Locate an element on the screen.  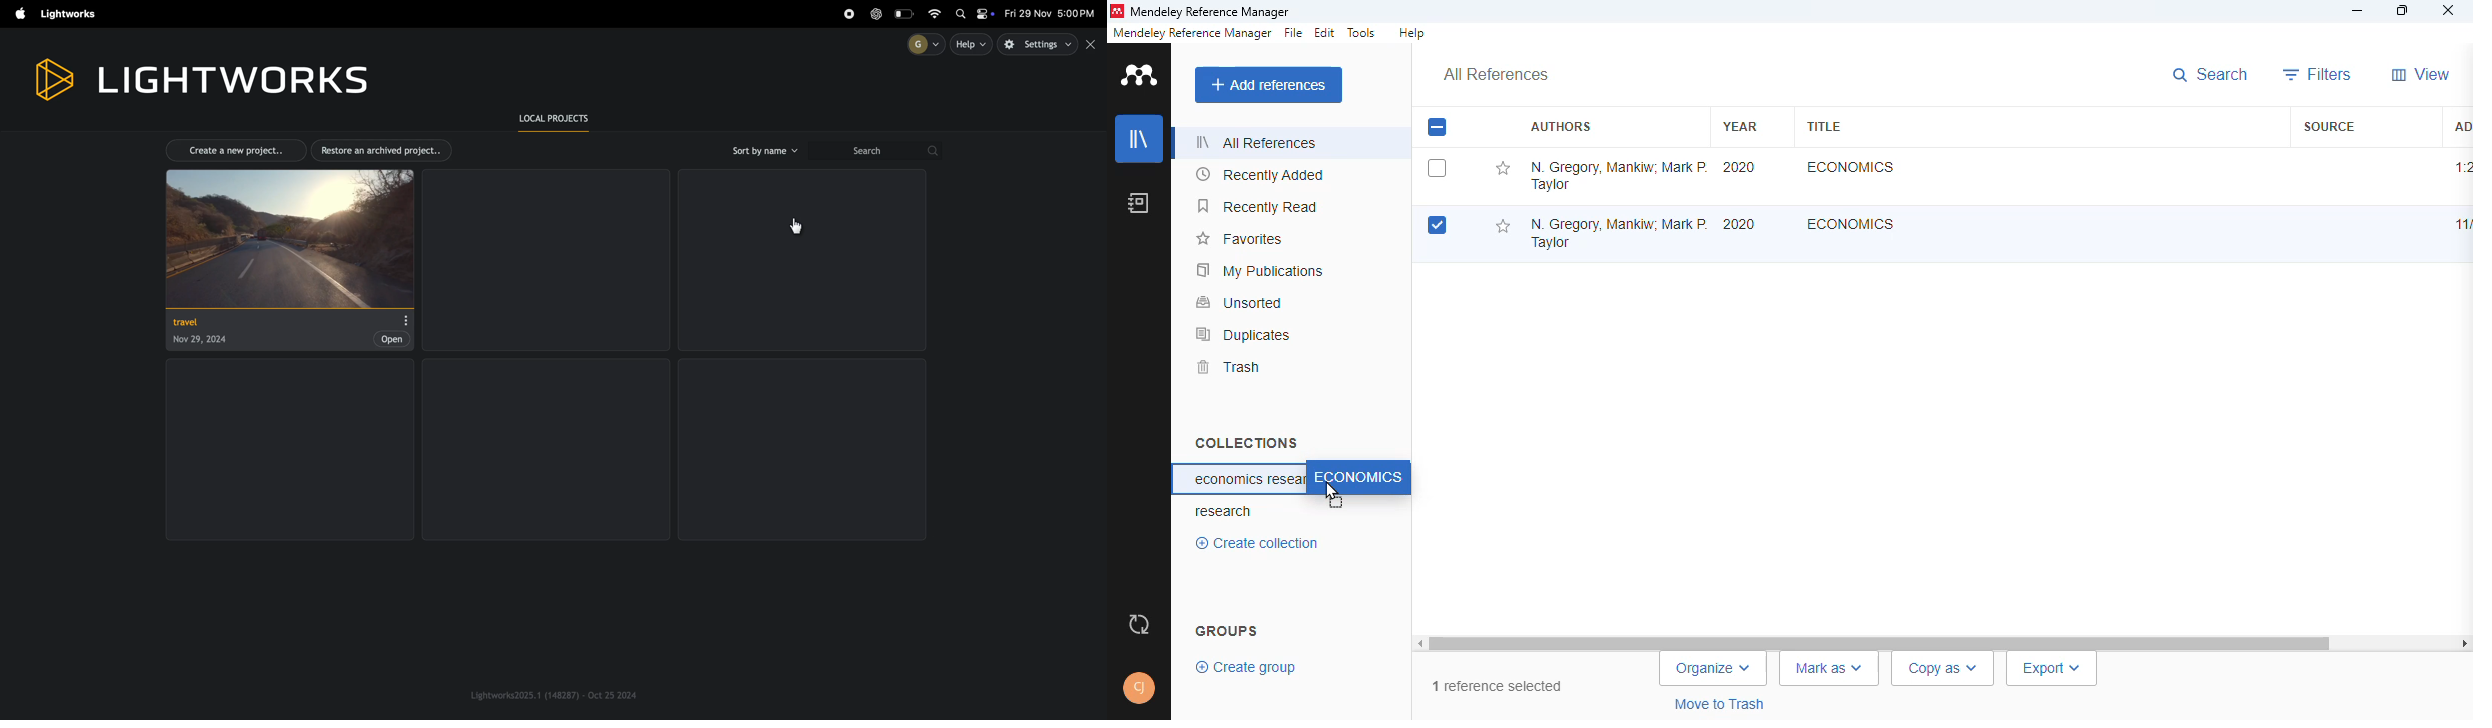
export is located at coordinates (2050, 670).